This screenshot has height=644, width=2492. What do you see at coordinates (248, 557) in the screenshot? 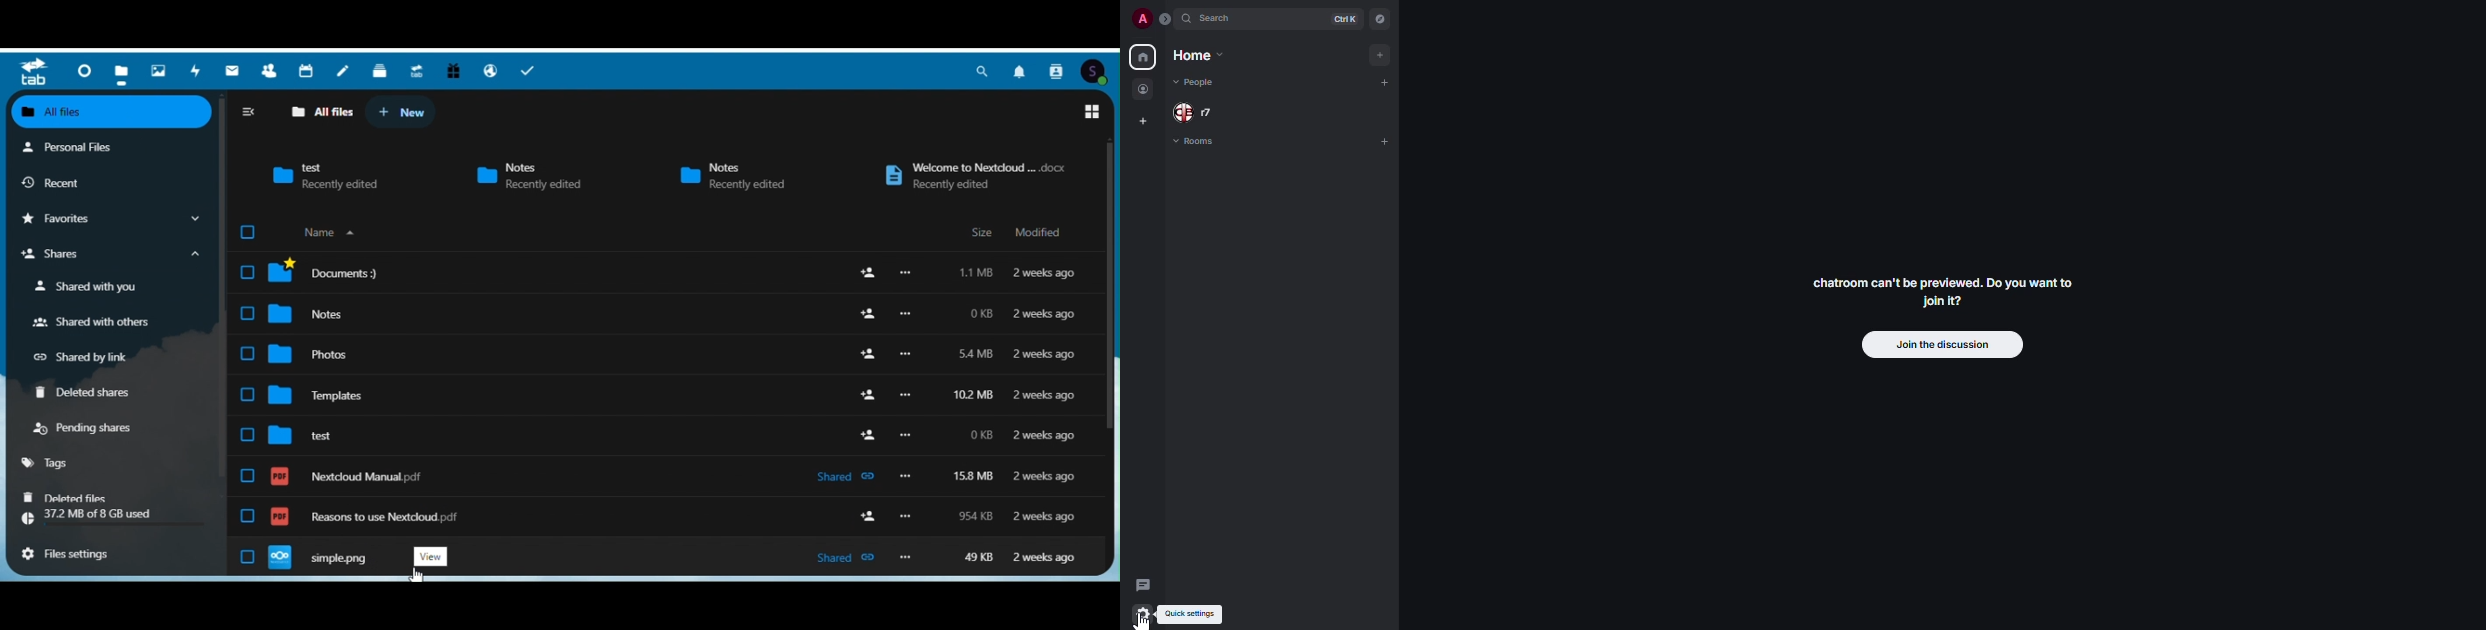
I see `checkbox` at bounding box center [248, 557].